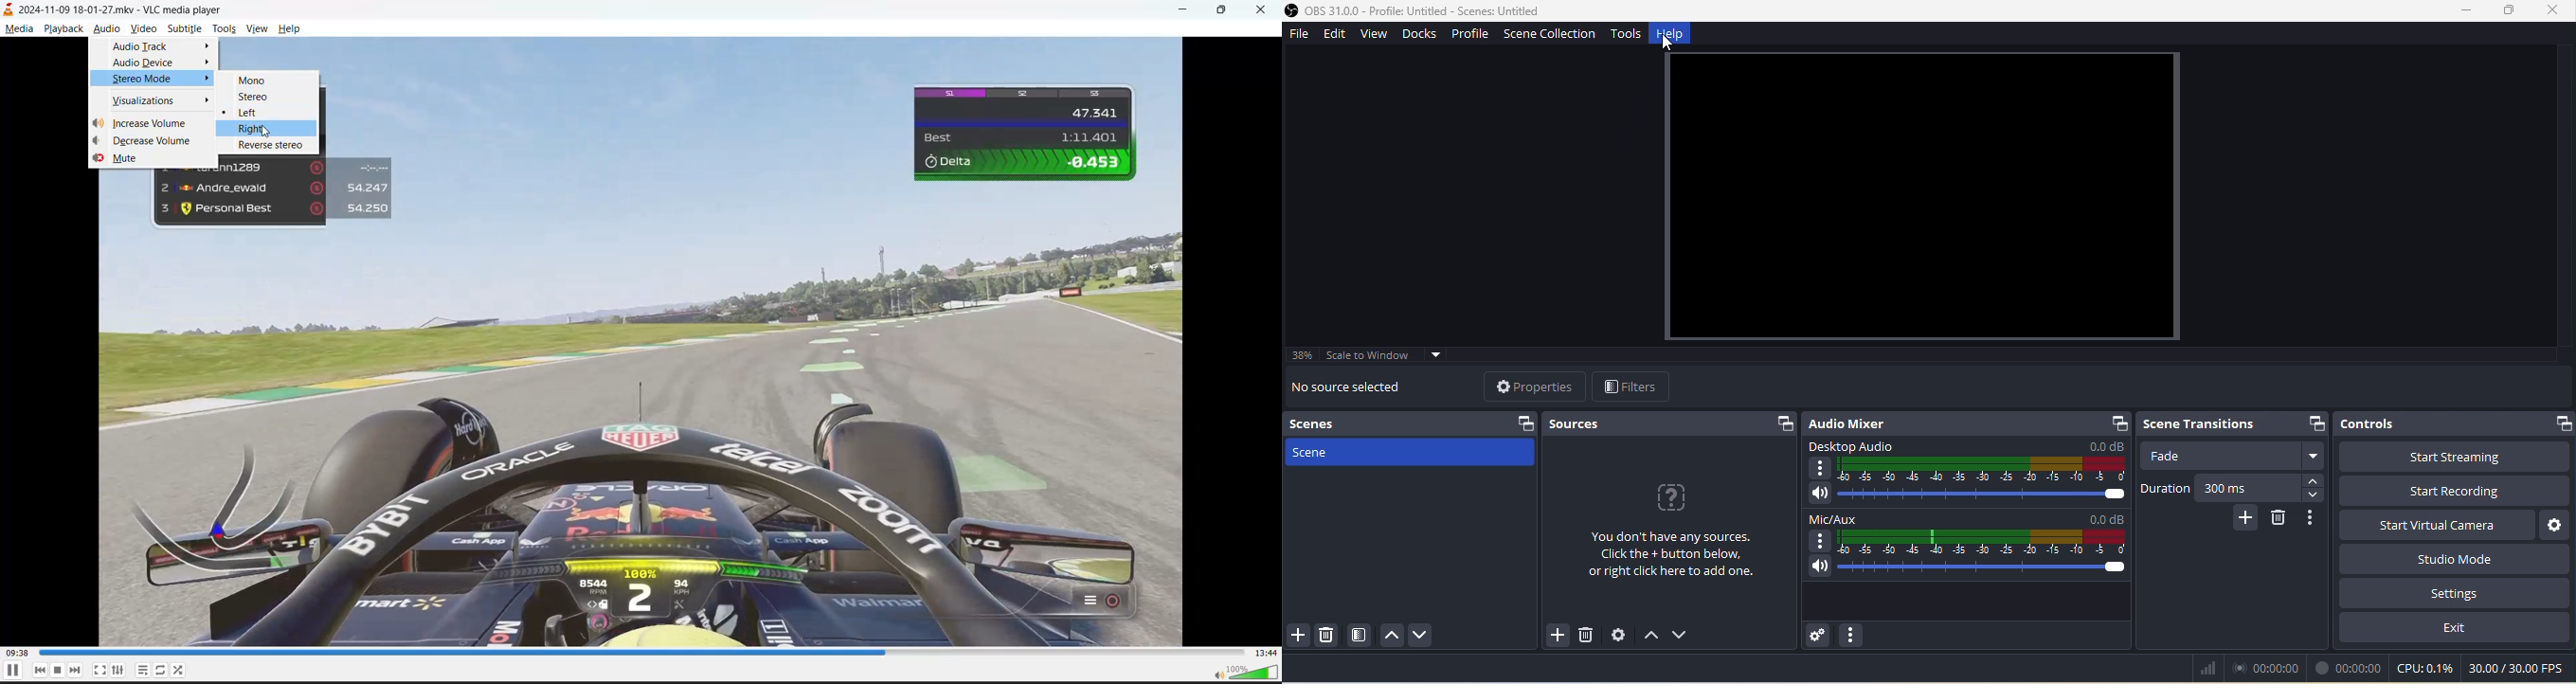 This screenshot has height=700, width=2576. Describe the element at coordinates (1636, 387) in the screenshot. I see `filter` at that location.